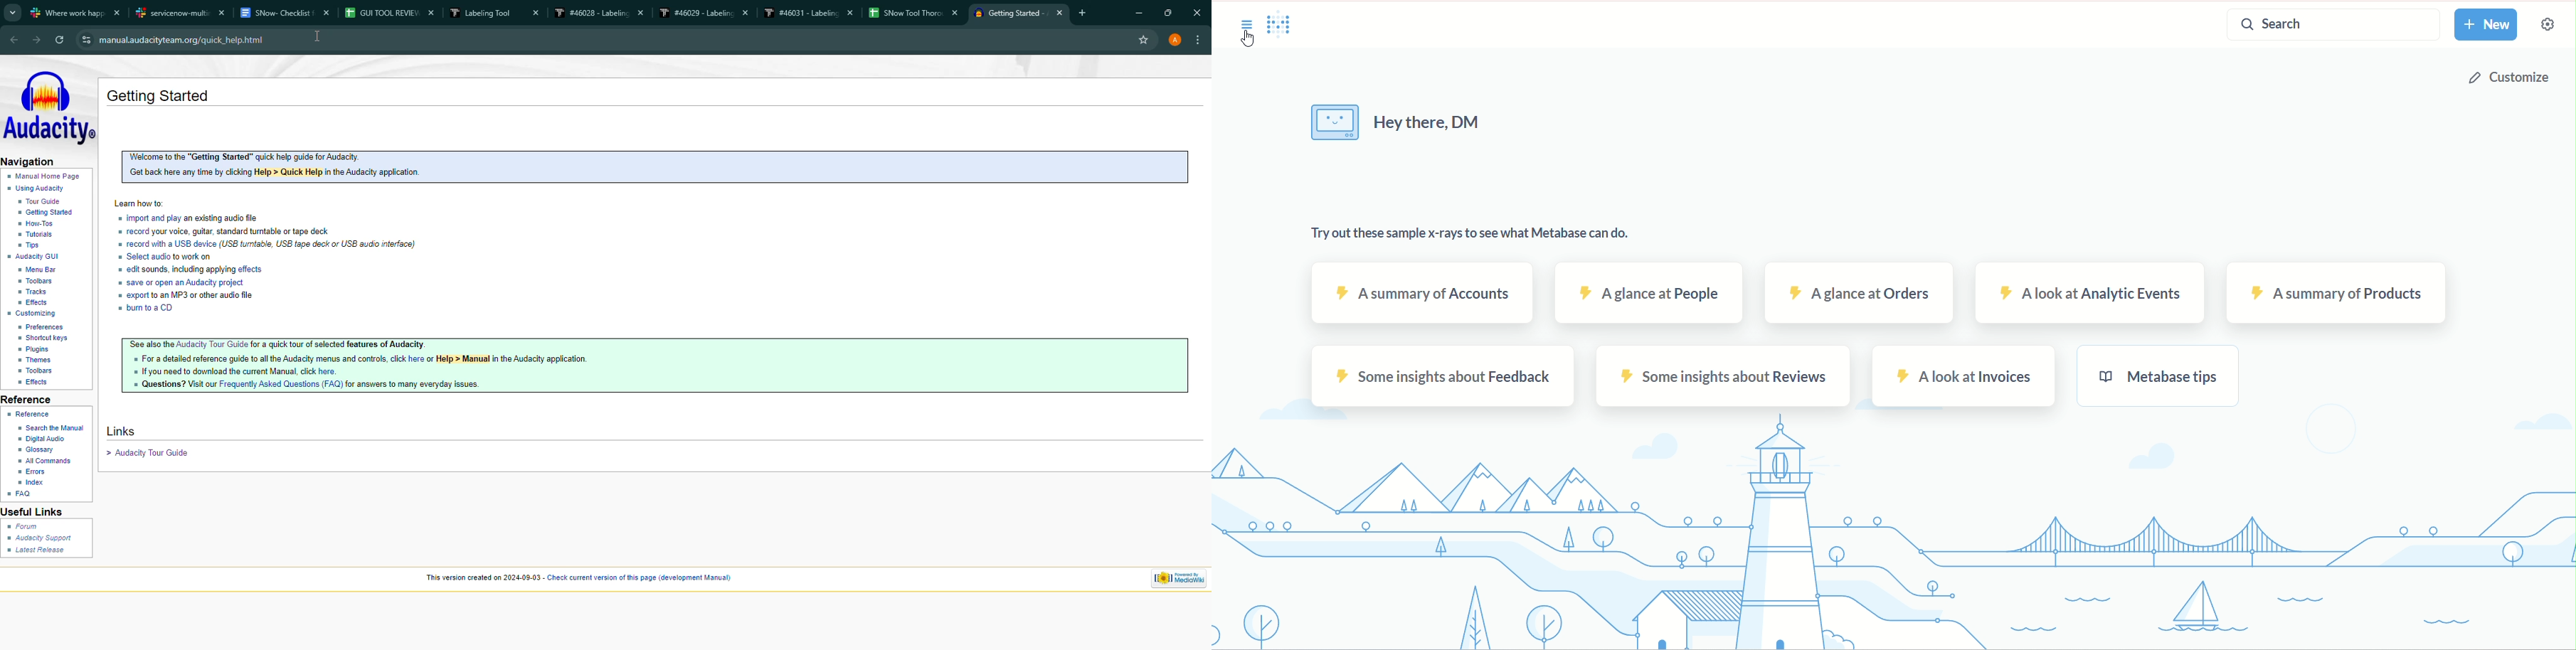 This screenshot has width=2576, height=672. Describe the element at coordinates (206, 295) in the screenshot. I see `to an MP3 or other audio file` at that location.